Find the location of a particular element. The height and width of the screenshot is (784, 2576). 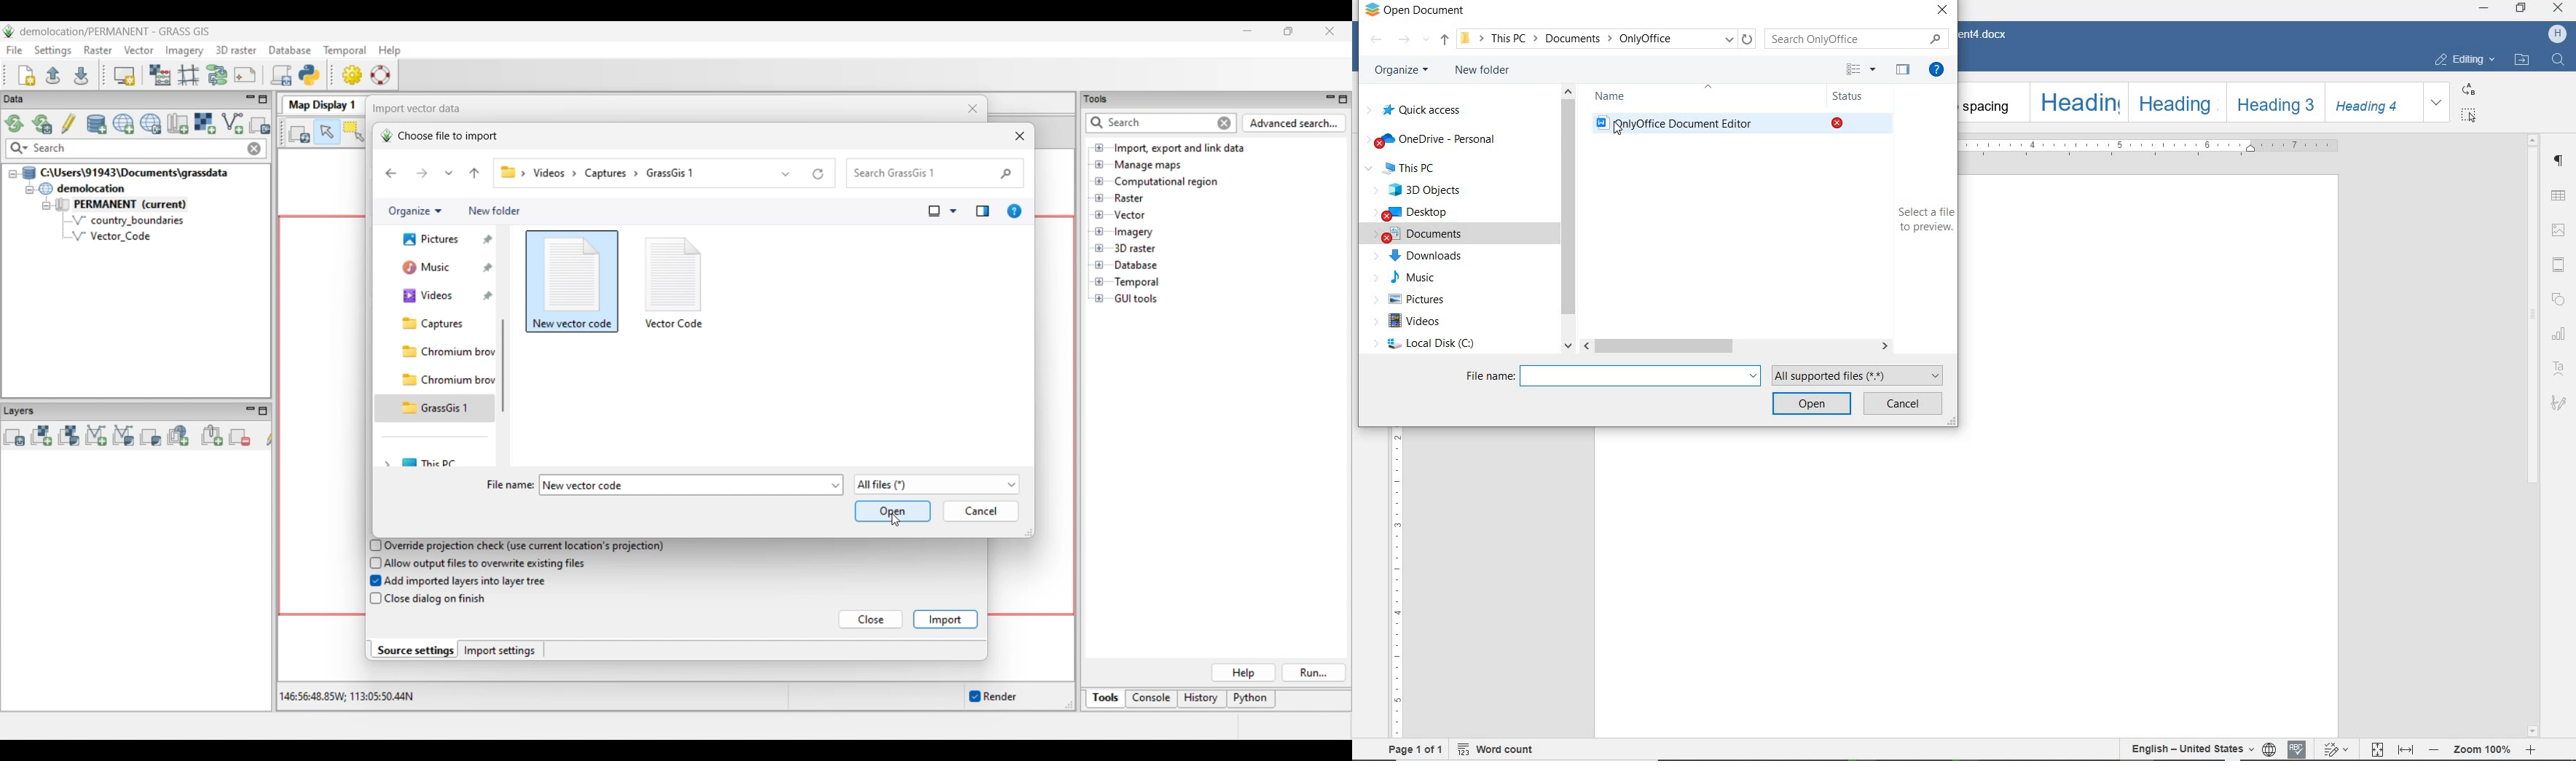

downloads is located at coordinates (1420, 257).